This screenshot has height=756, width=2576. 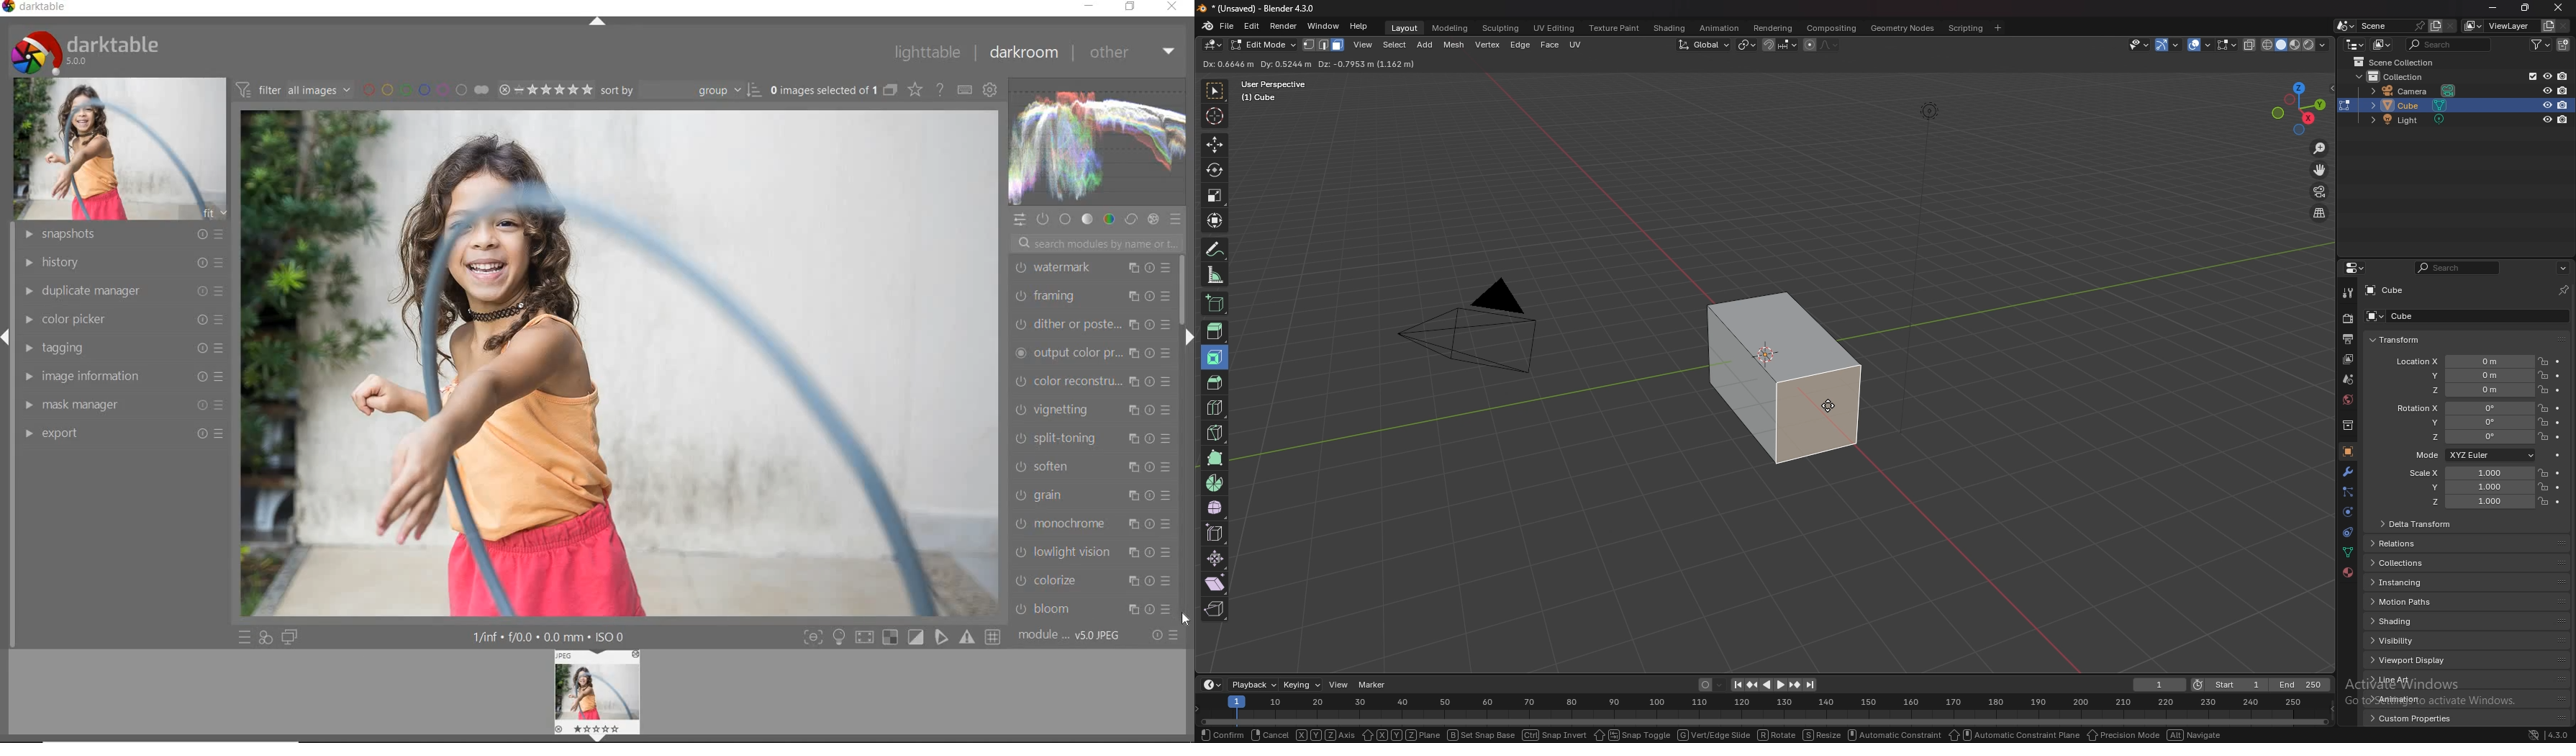 What do you see at coordinates (1094, 439) in the screenshot?
I see `split toning` at bounding box center [1094, 439].